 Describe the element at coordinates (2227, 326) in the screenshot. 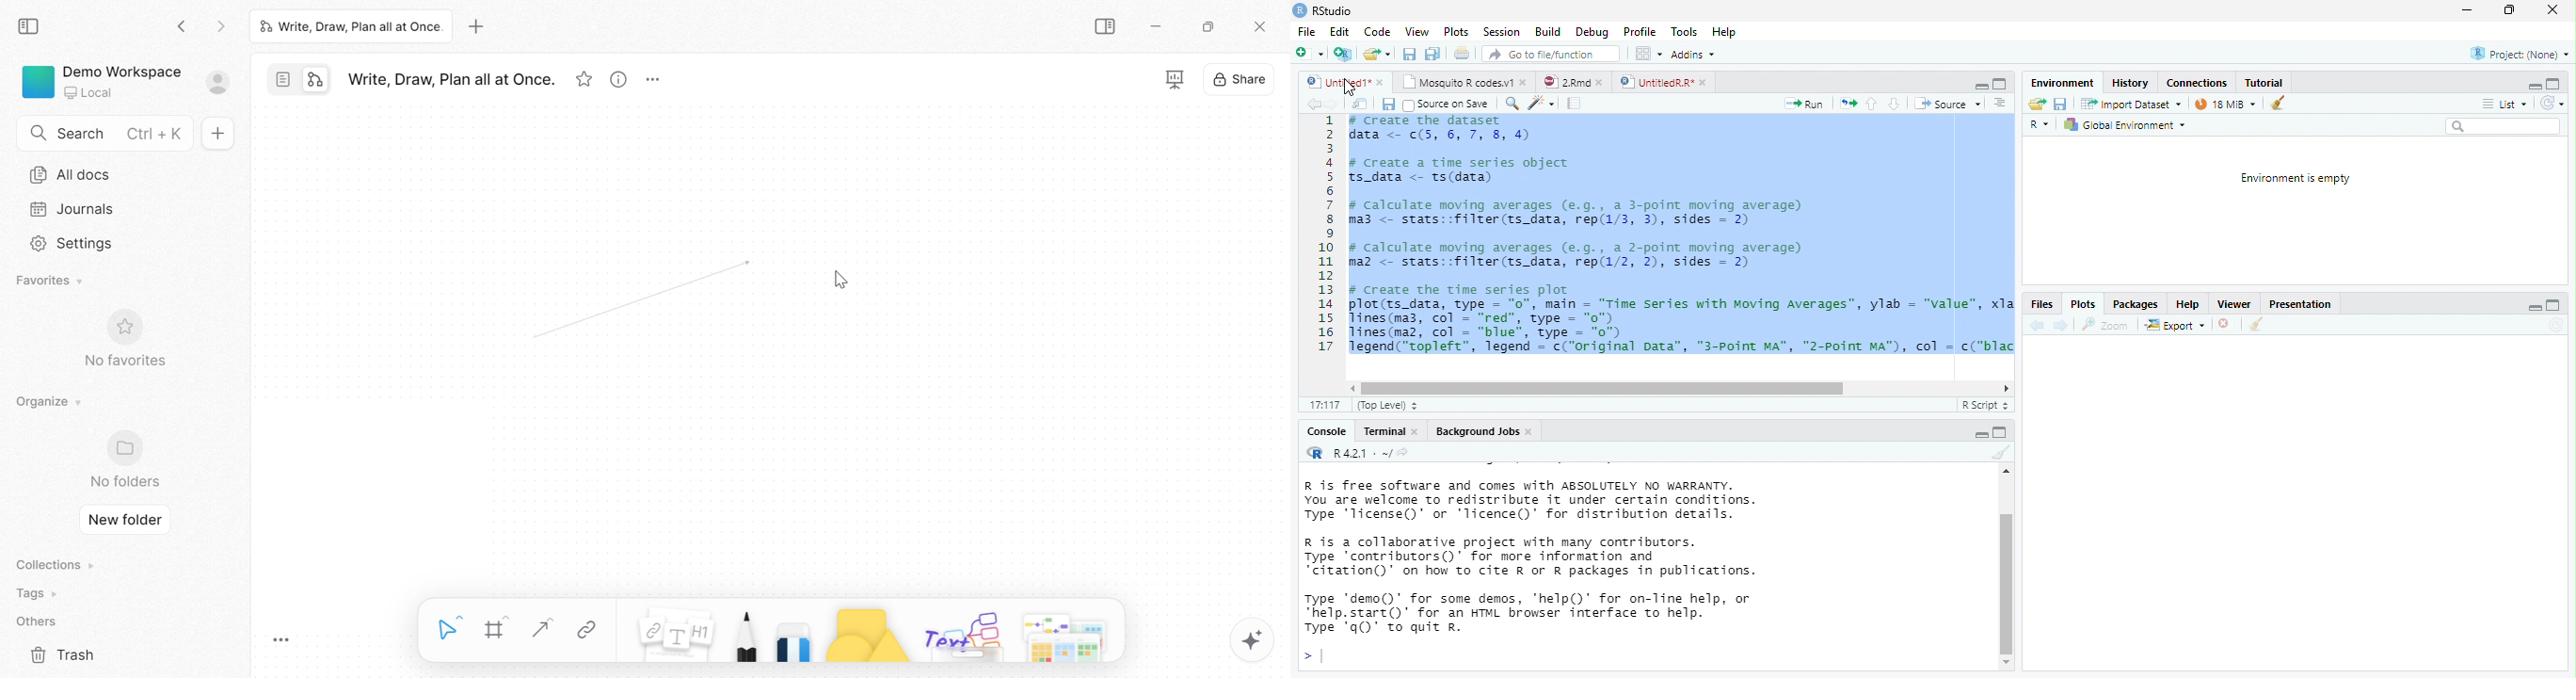

I see `close` at that location.